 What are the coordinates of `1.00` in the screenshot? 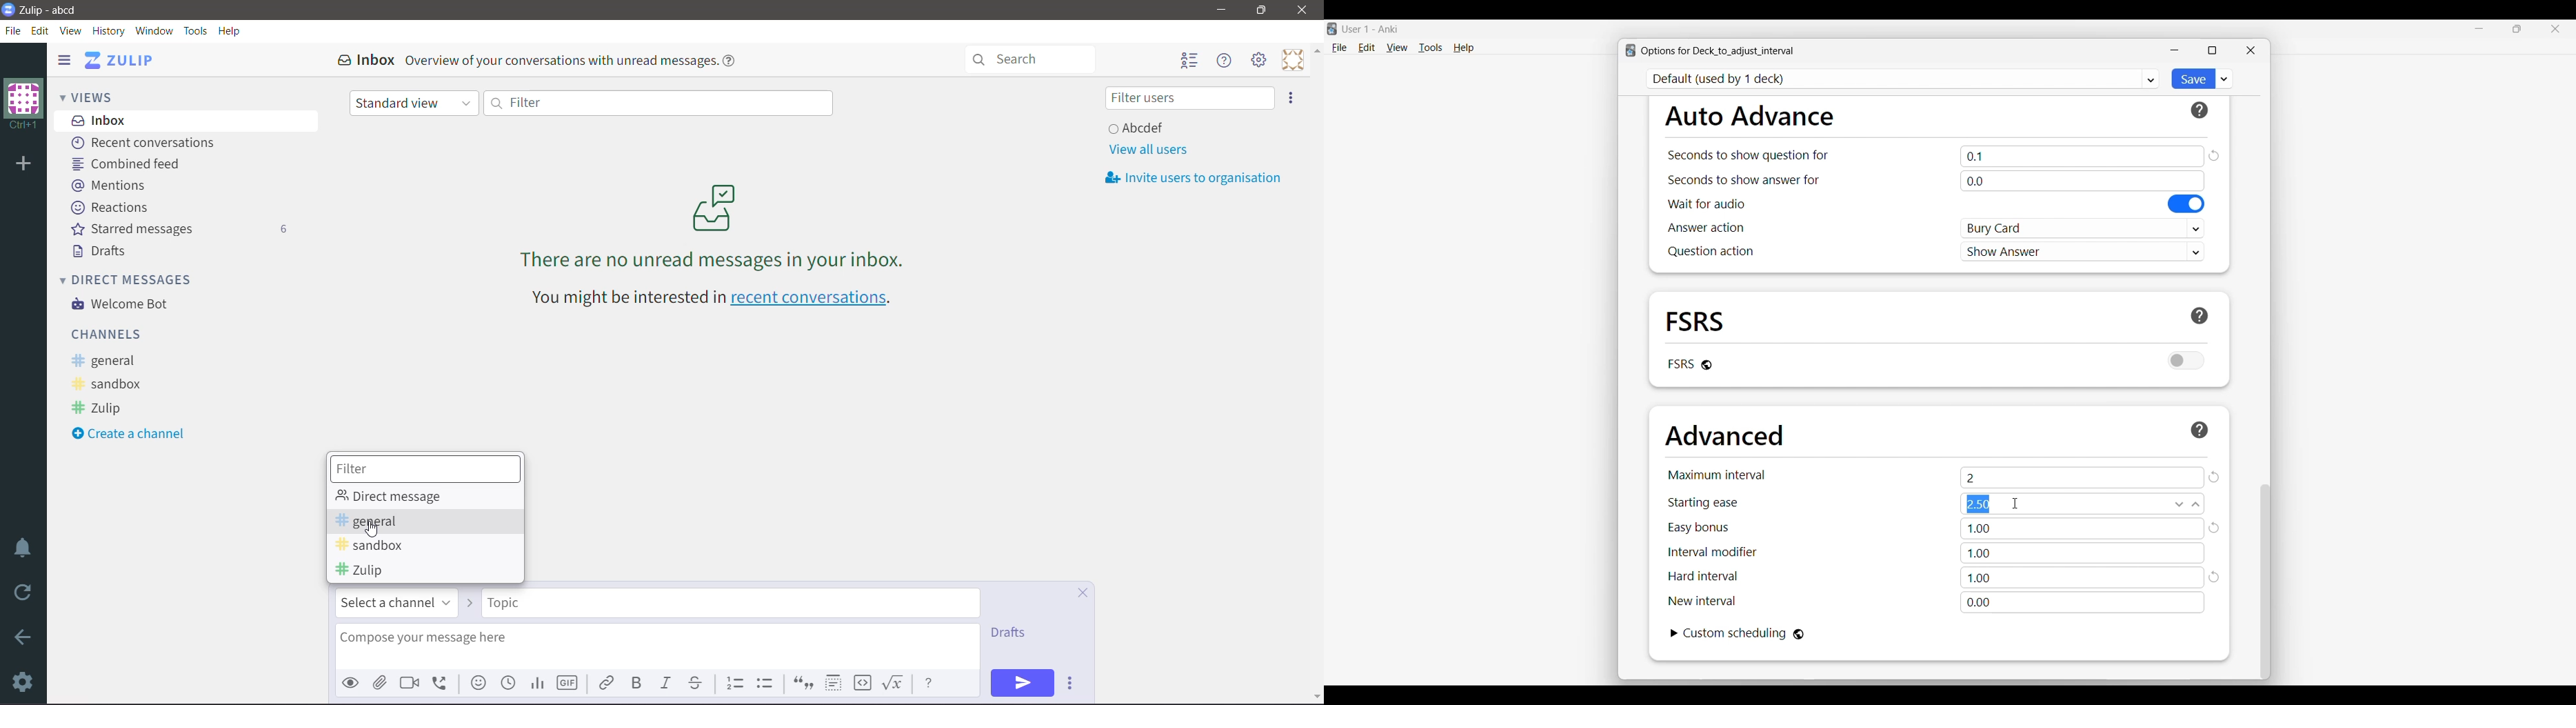 It's located at (2082, 553).